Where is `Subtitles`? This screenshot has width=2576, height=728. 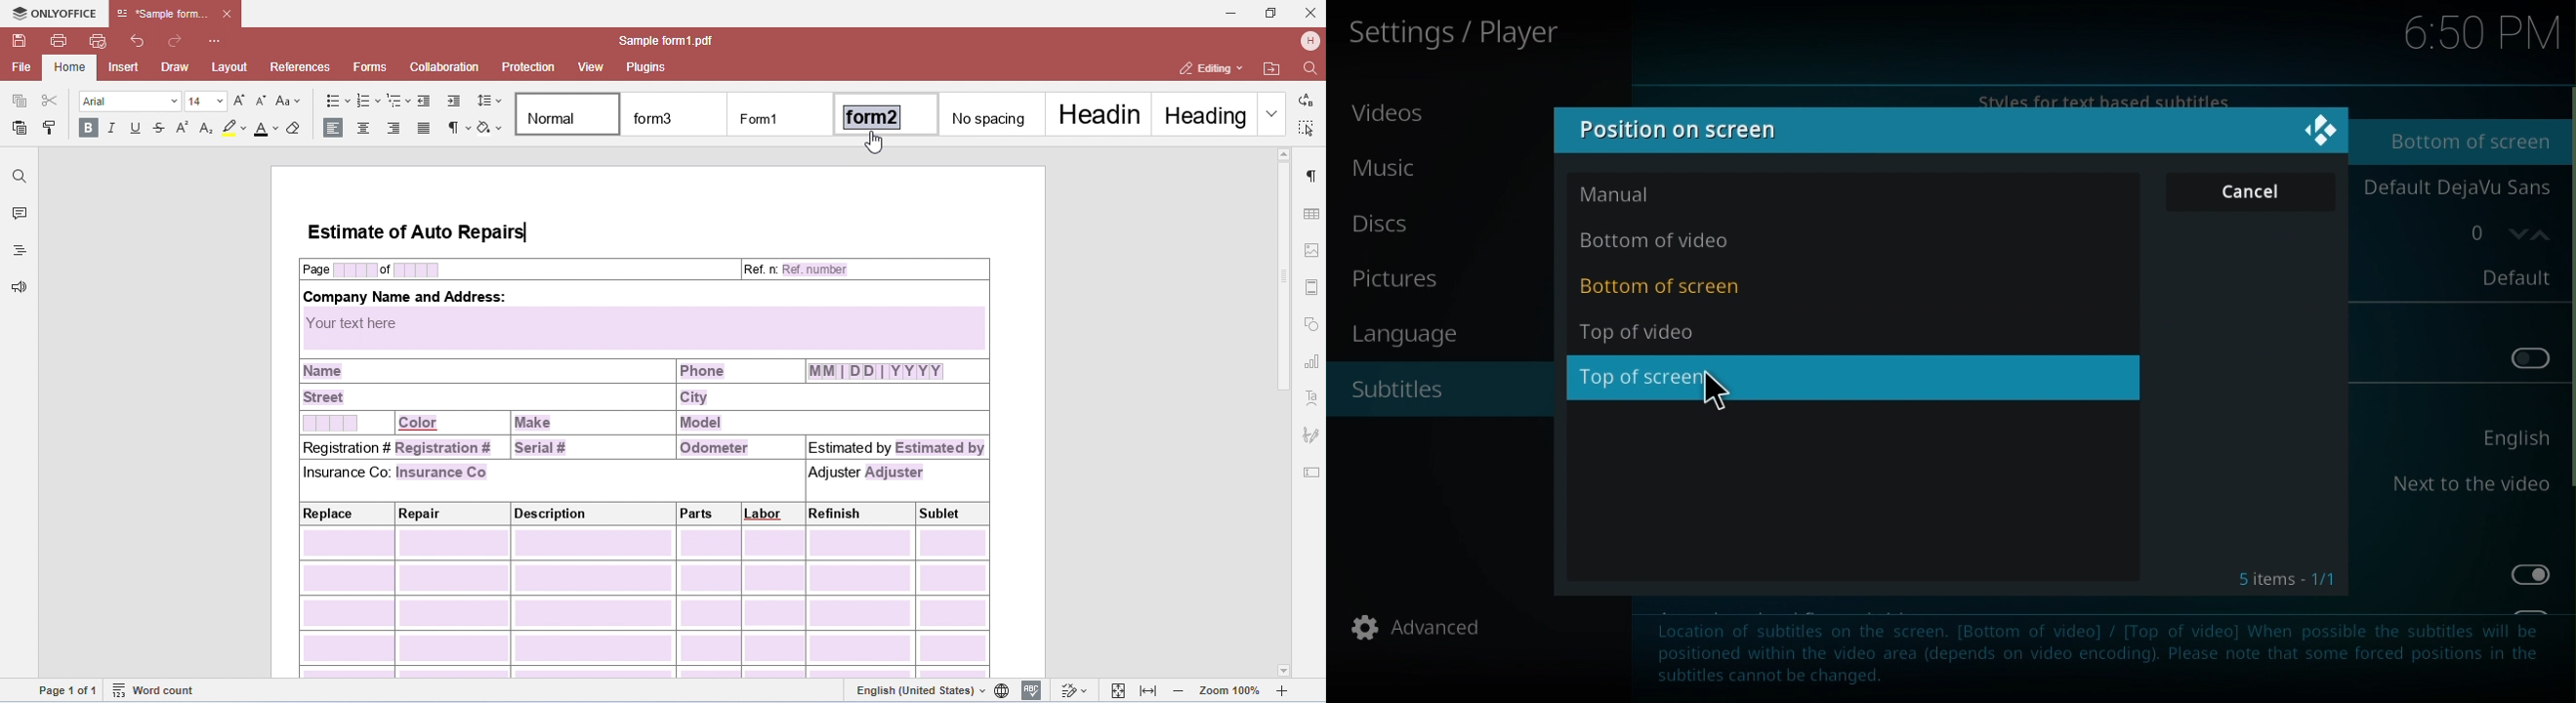 Subtitles is located at coordinates (1434, 386).